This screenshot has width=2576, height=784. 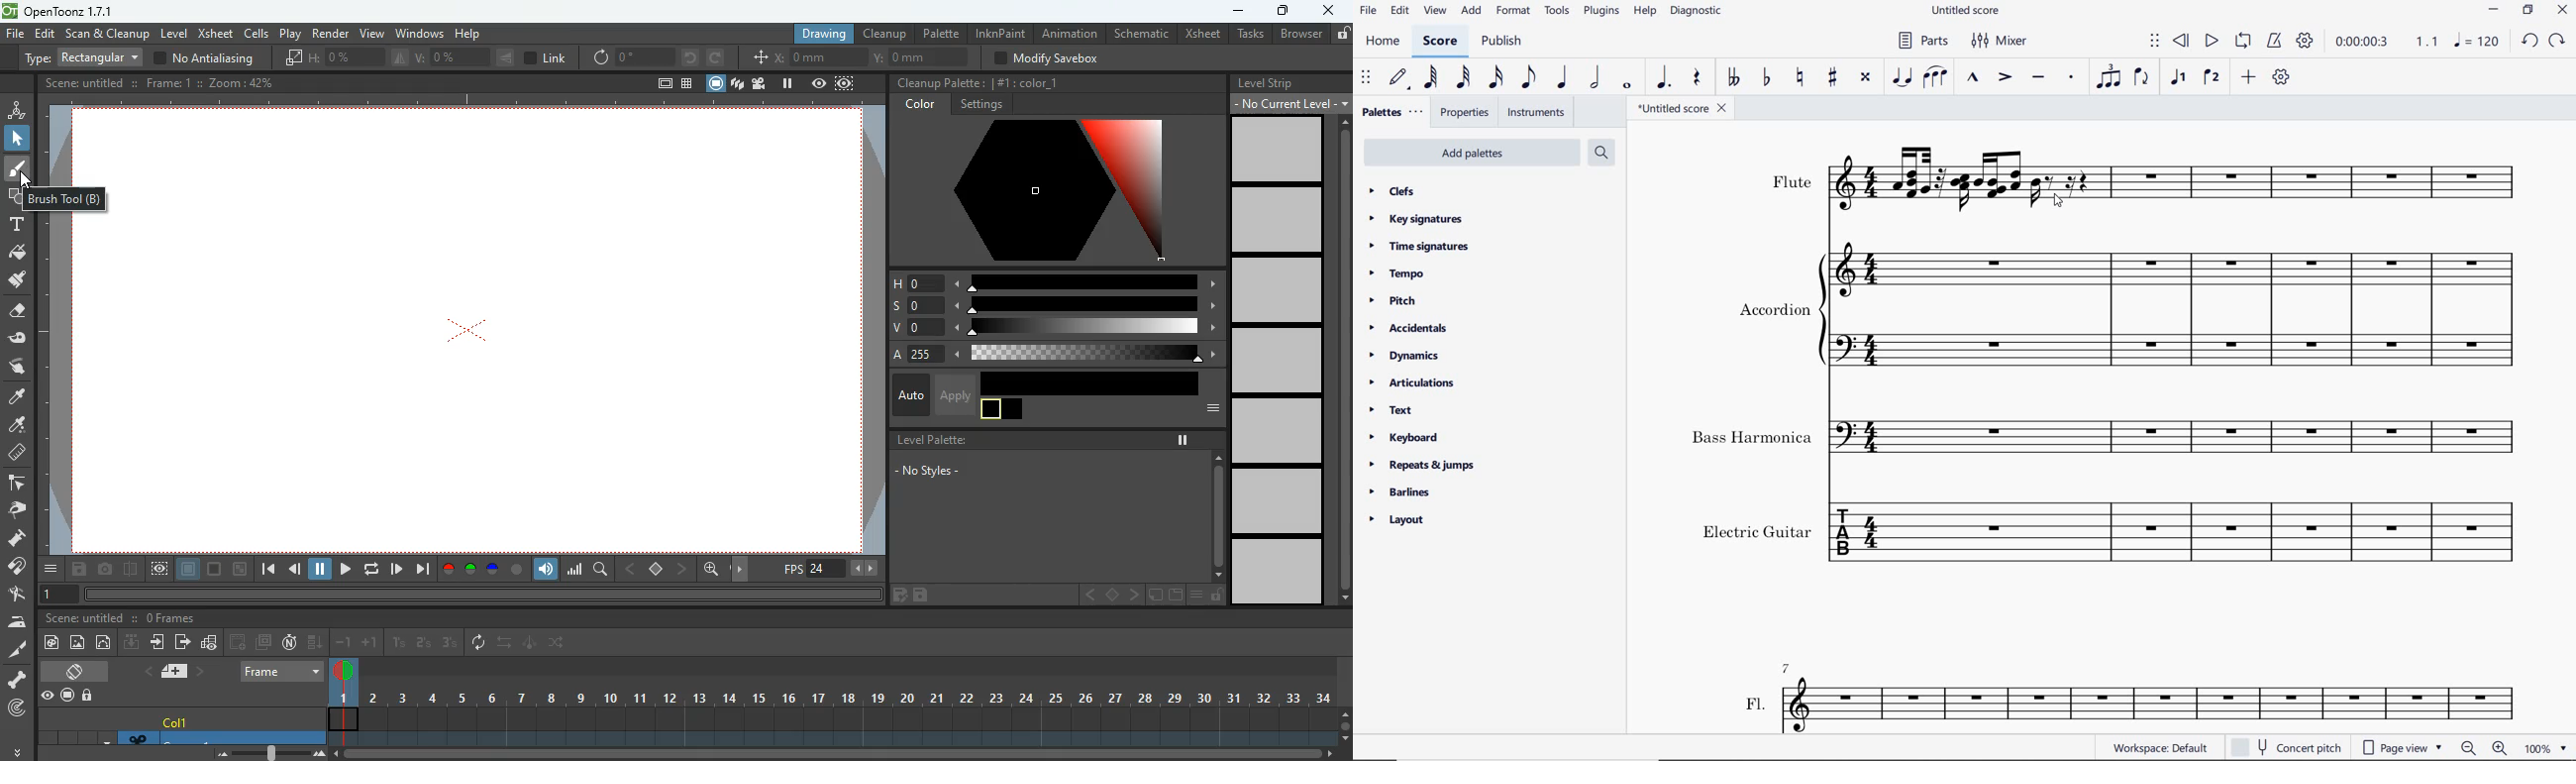 What do you see at coordinates (373, 569) in the screenshot?
I see `rewind` at bounding box center [373, 569].